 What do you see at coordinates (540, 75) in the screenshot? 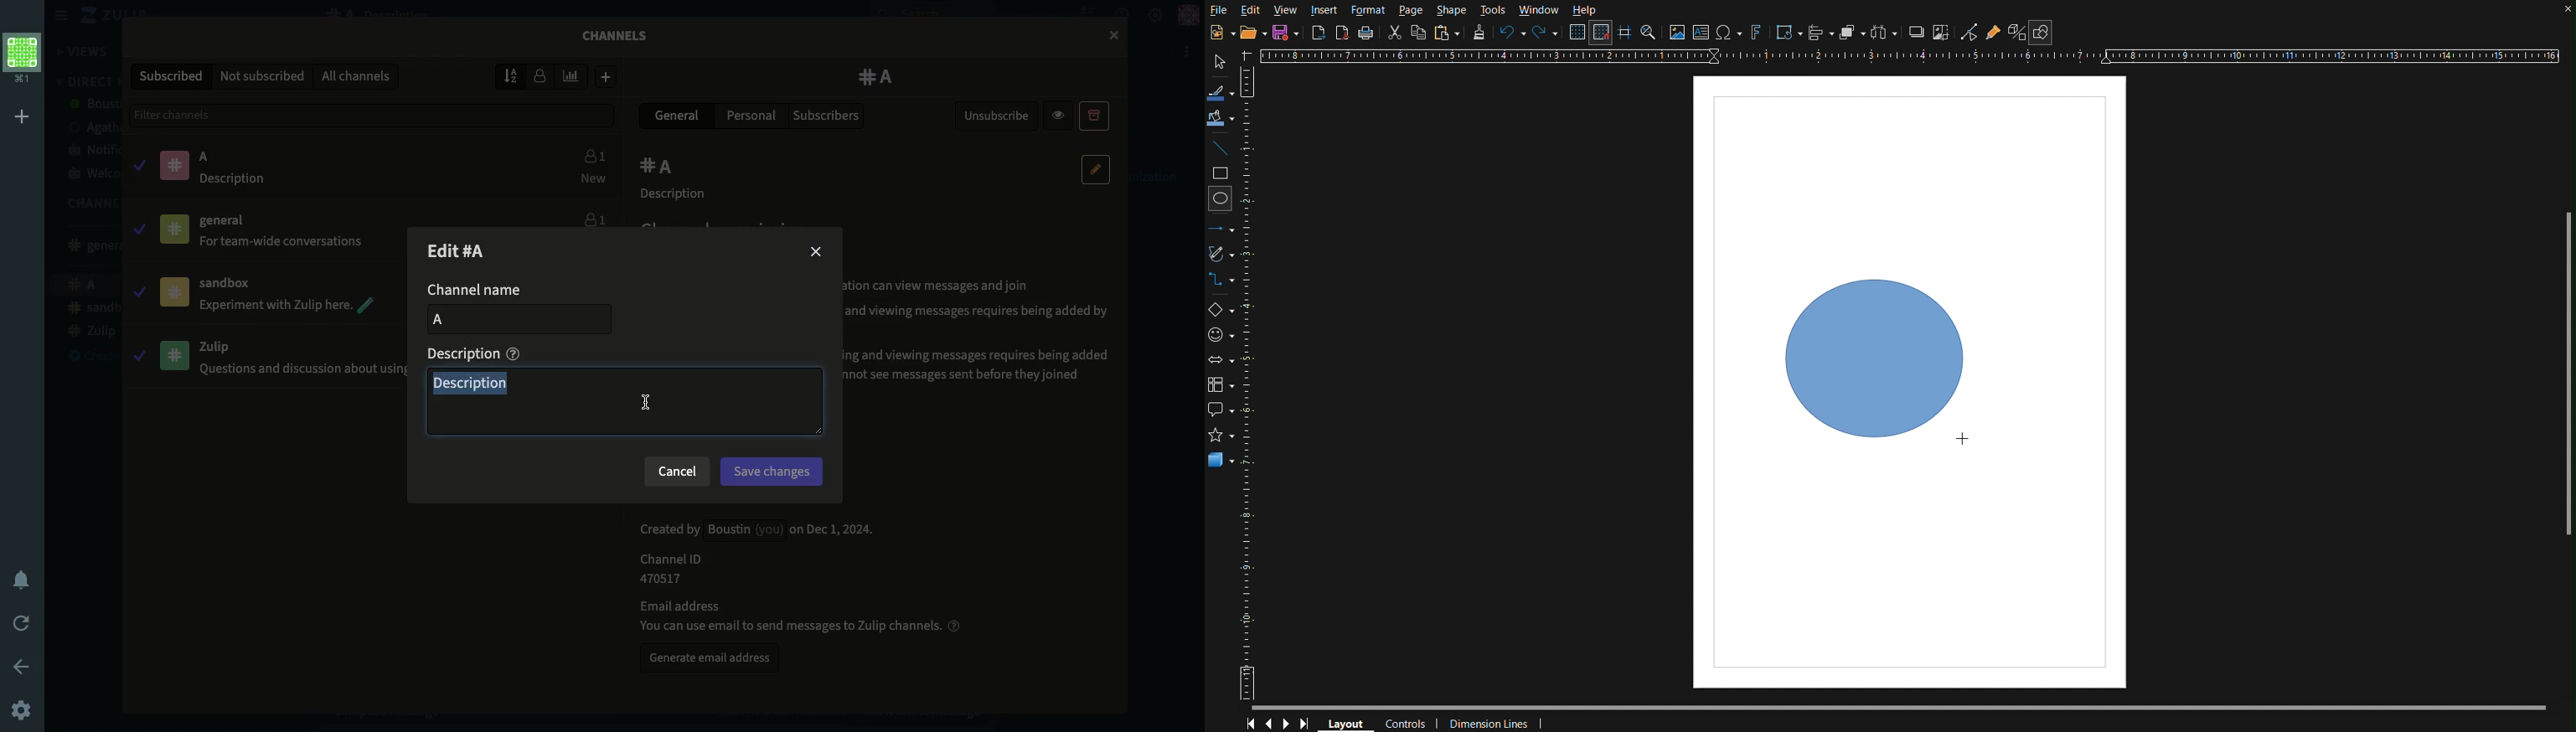
I see `Sort by users` at bounding box center [540, 75].